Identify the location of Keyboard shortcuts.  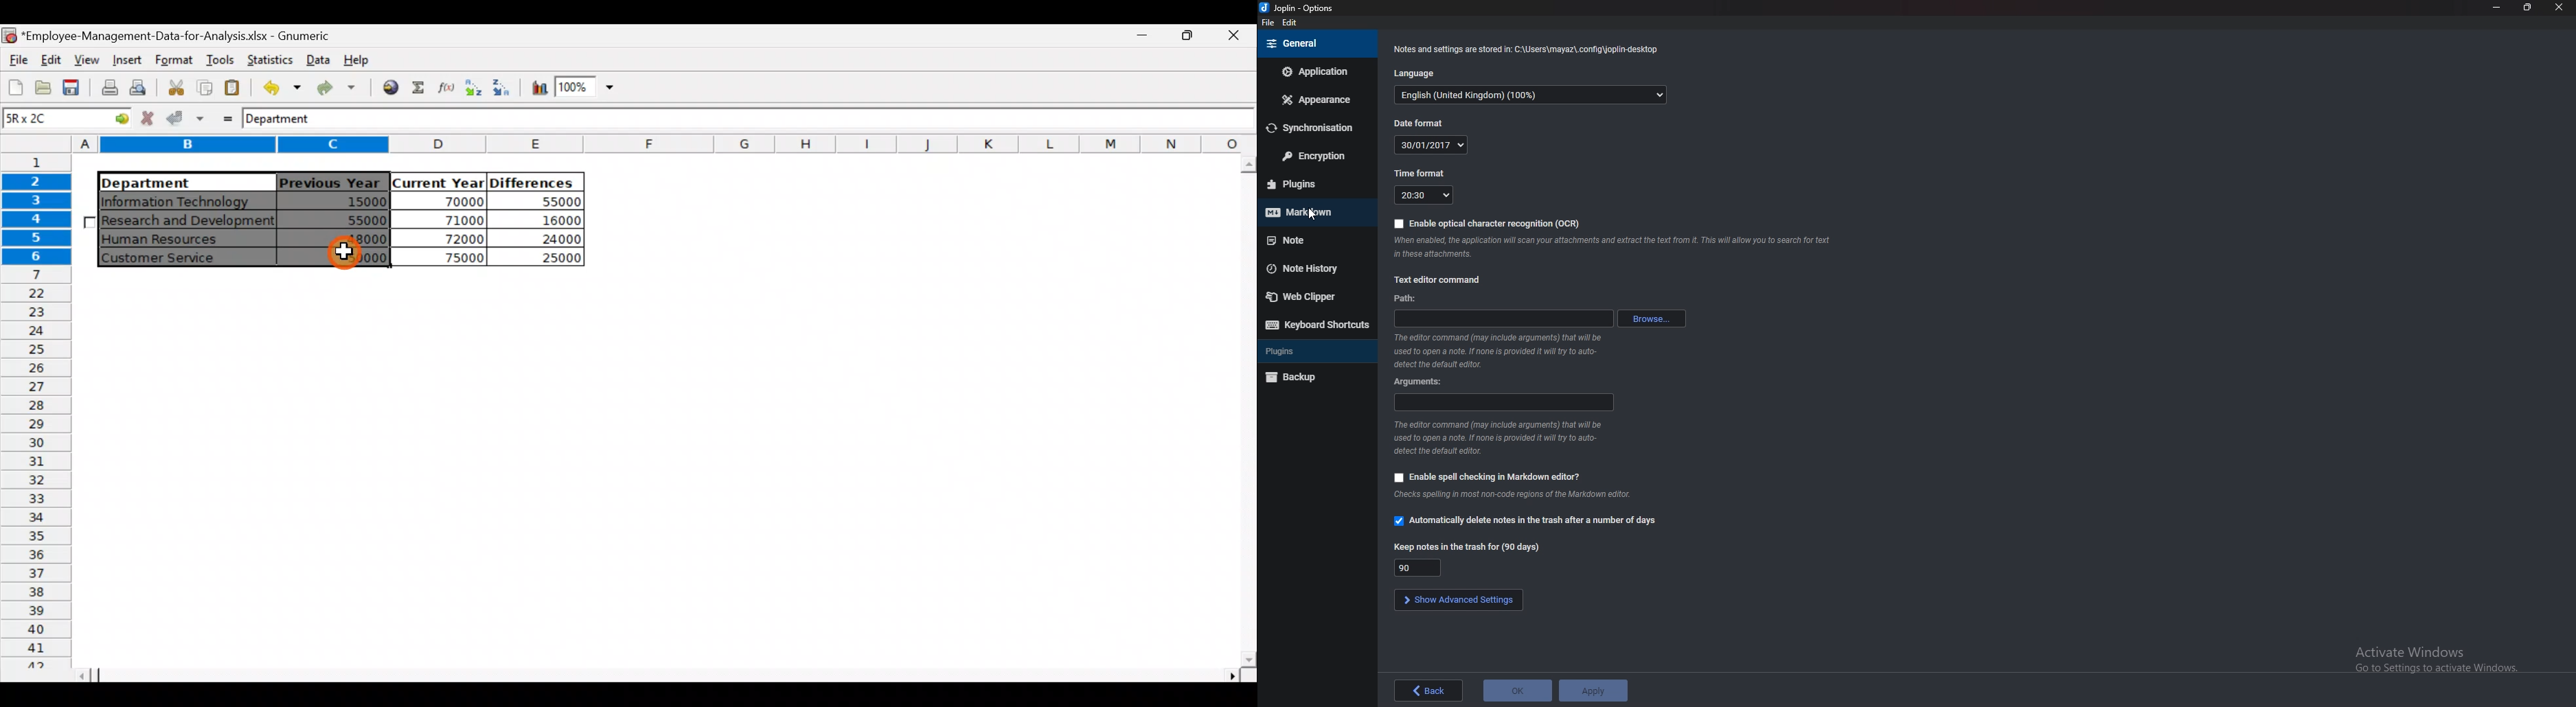
(1317, 325).